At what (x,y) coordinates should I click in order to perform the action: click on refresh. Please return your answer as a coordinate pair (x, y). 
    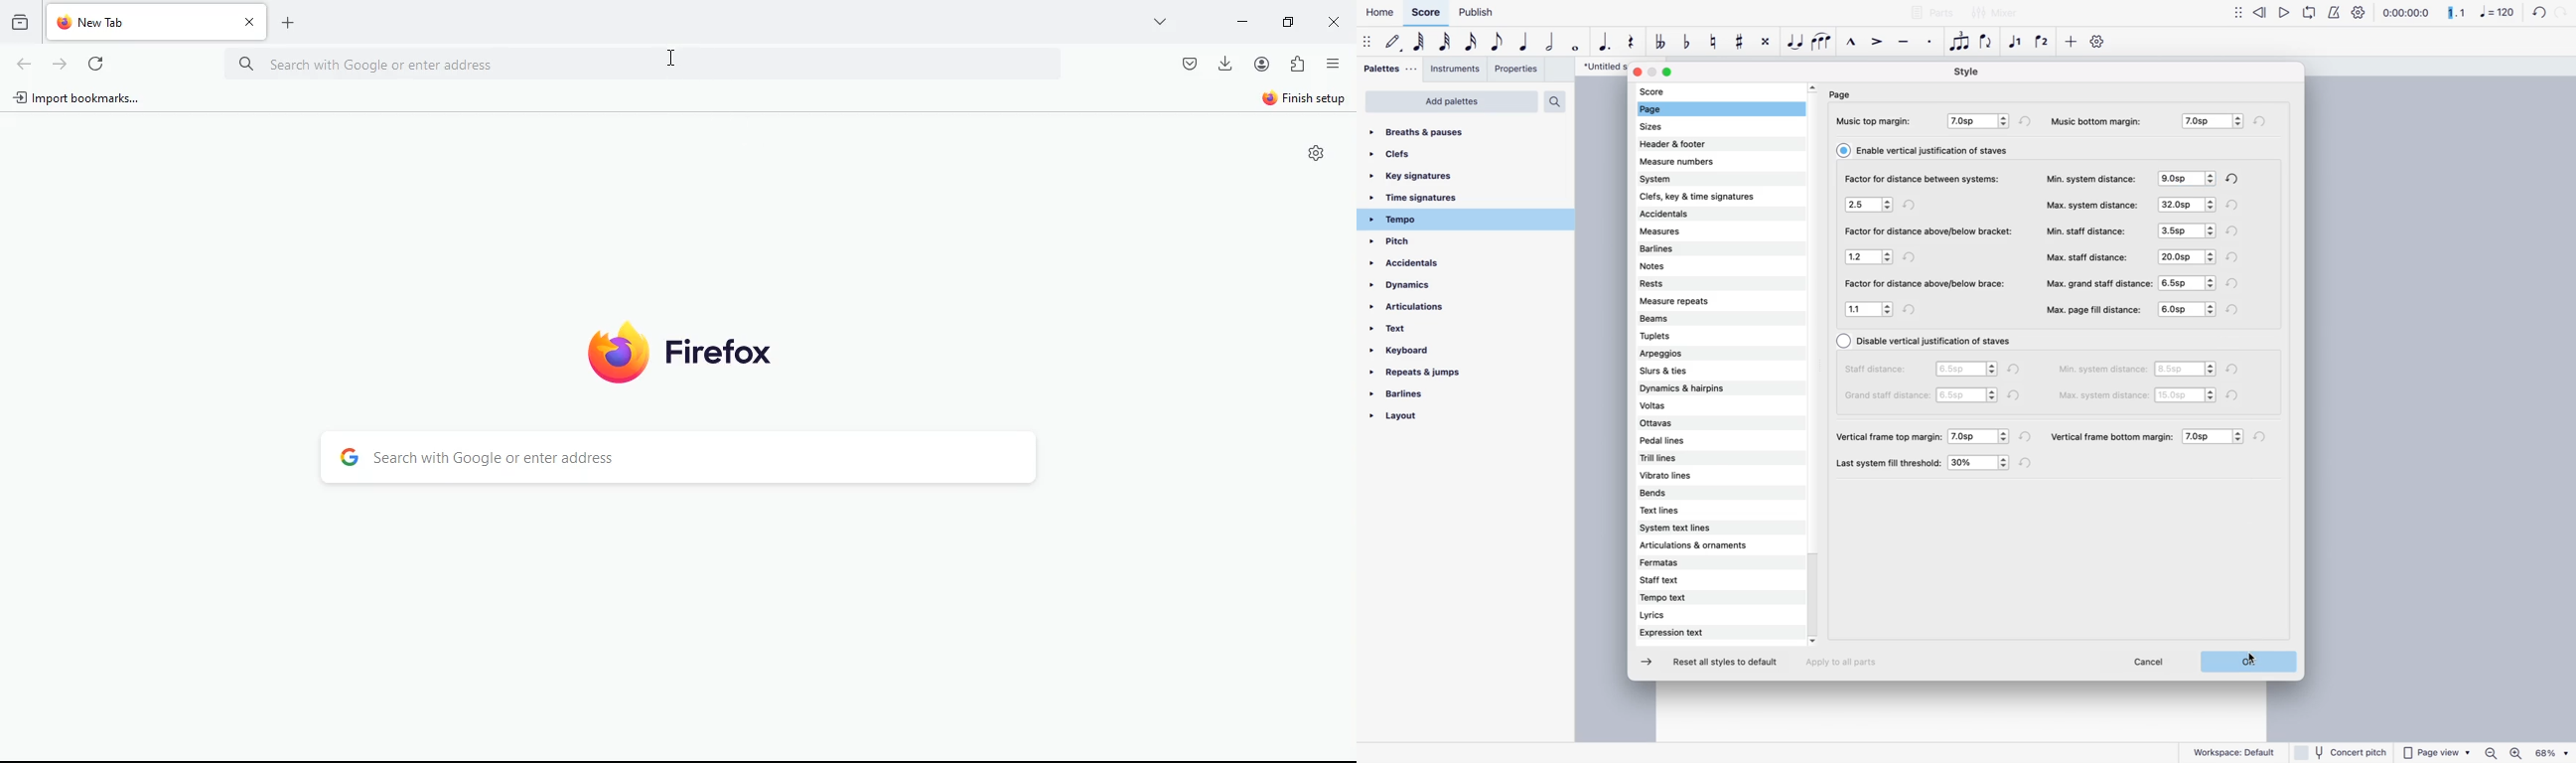
    Looking at the image, I should click on (2236, 231).